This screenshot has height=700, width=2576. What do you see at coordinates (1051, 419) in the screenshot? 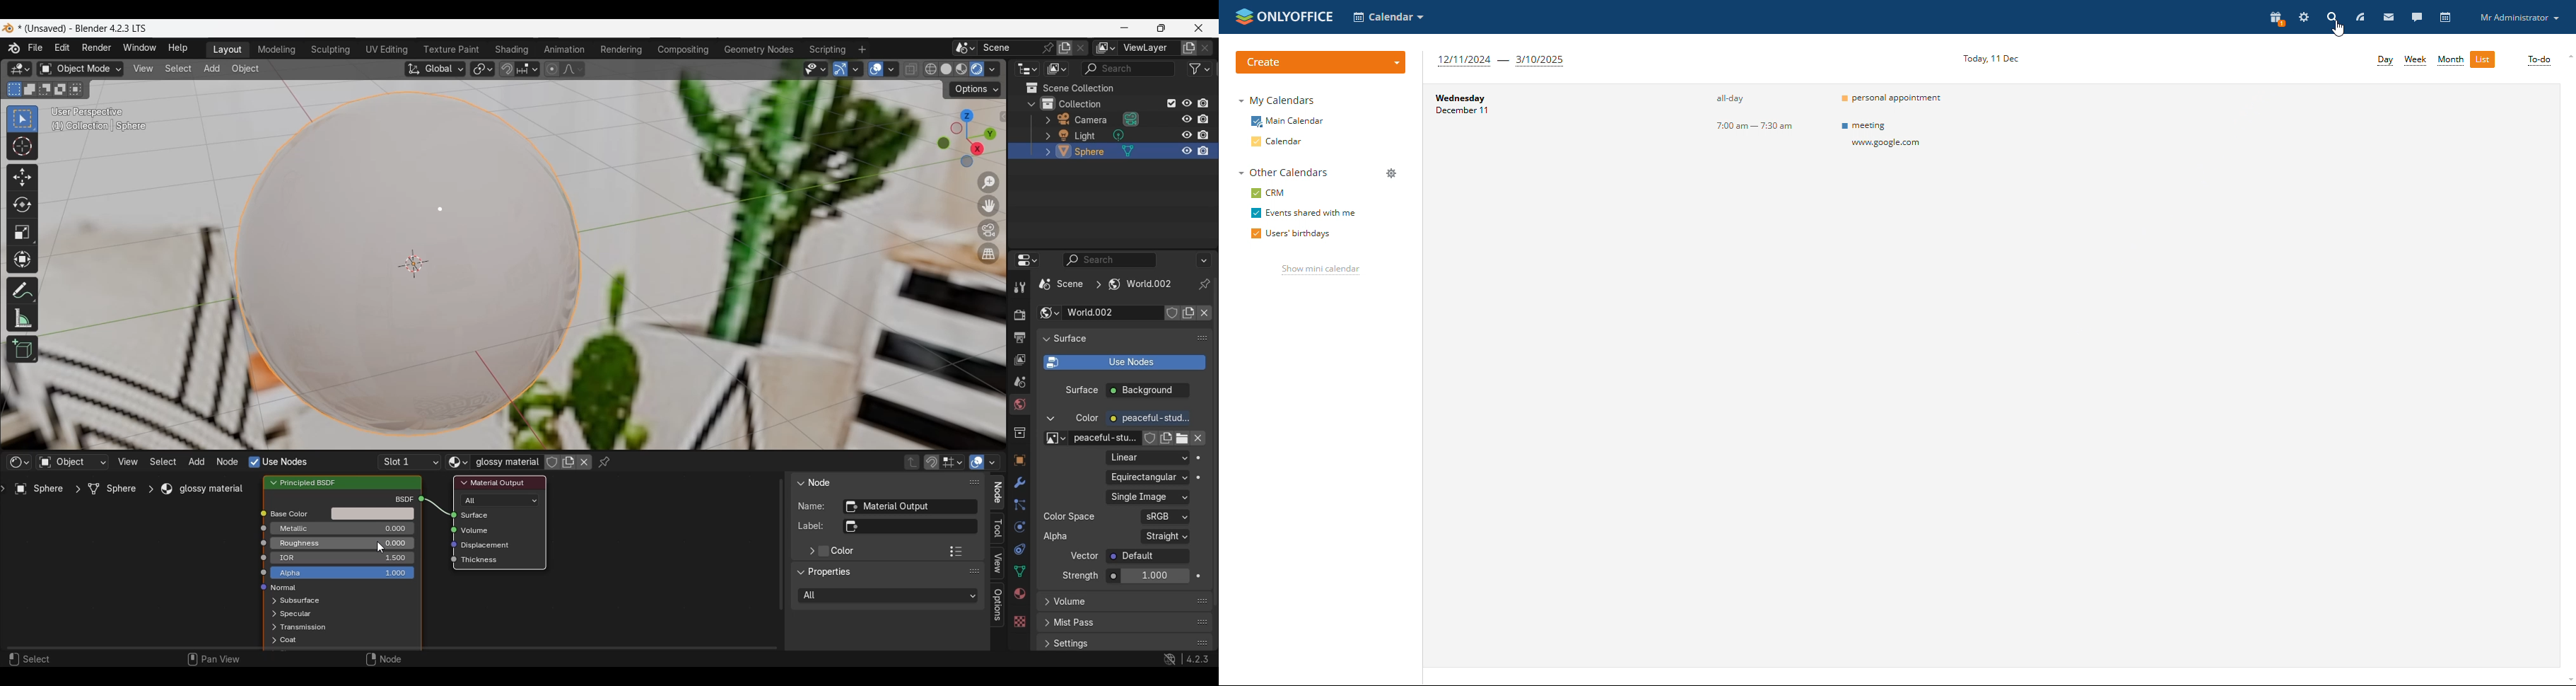
I see `Collapse` at bounding box center [1051, 419].